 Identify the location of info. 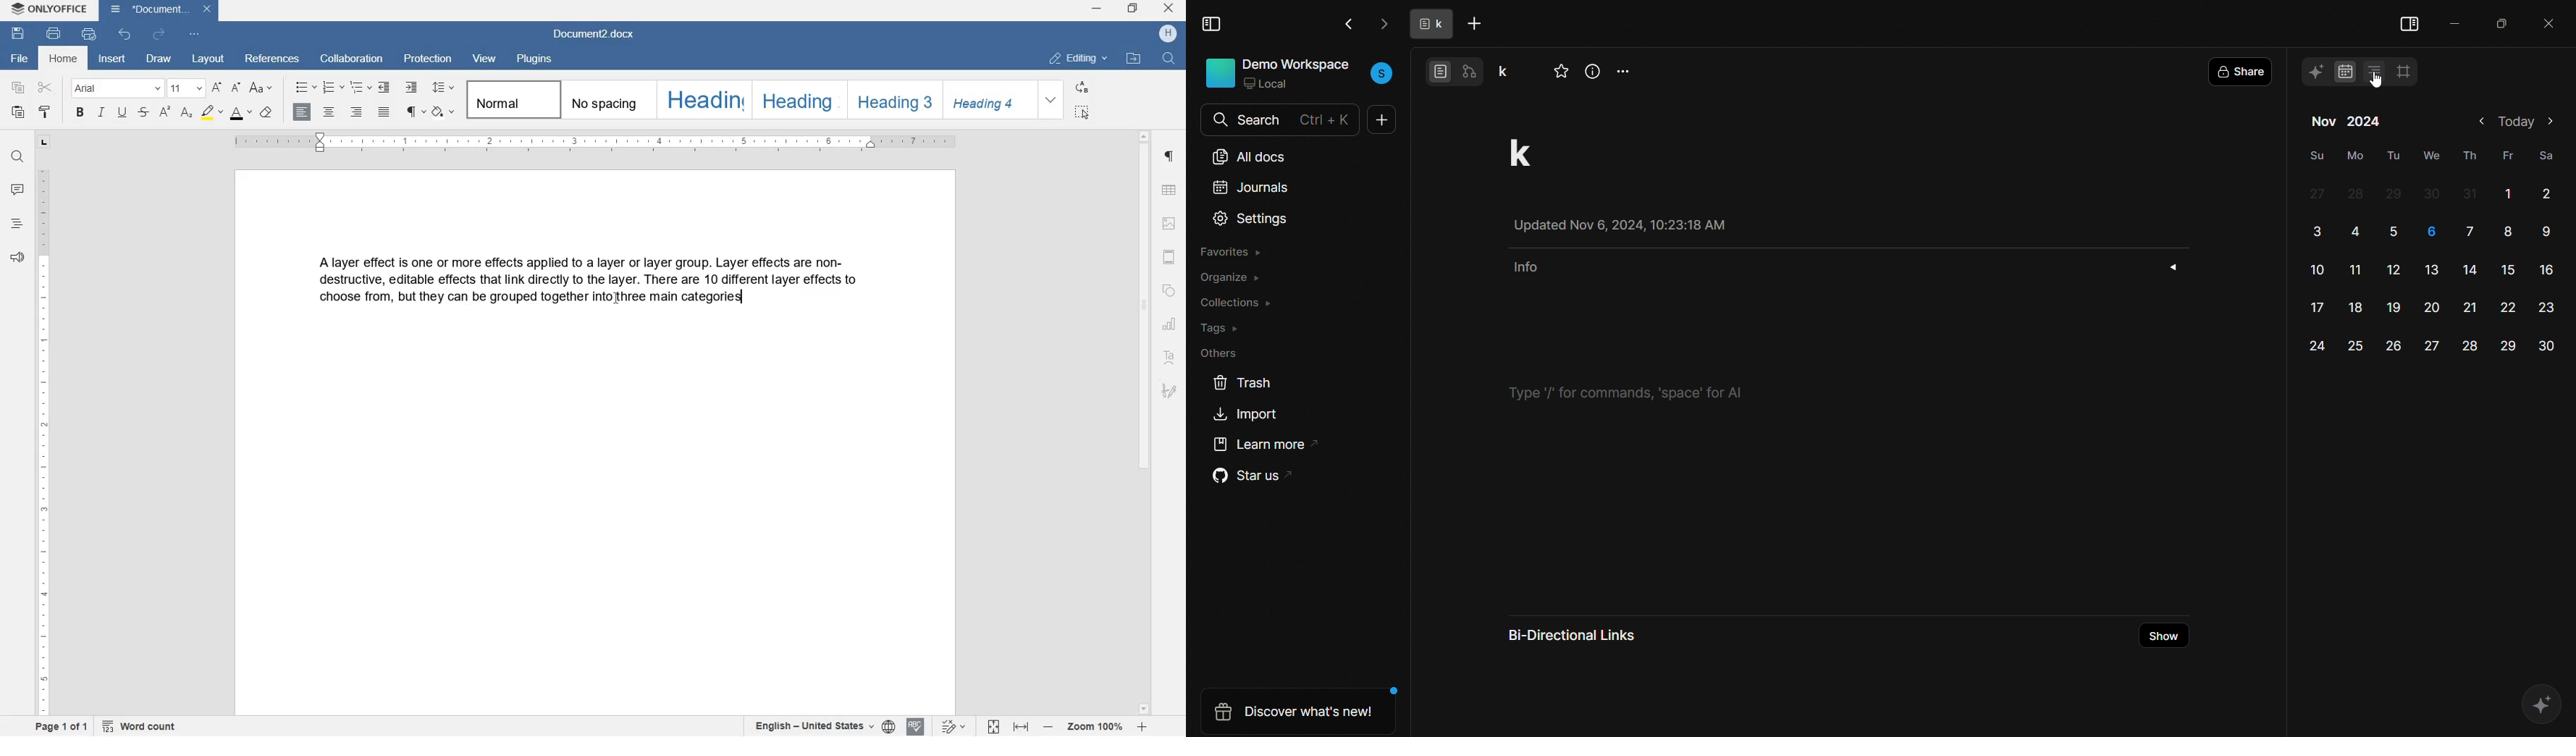
(1843, 266).